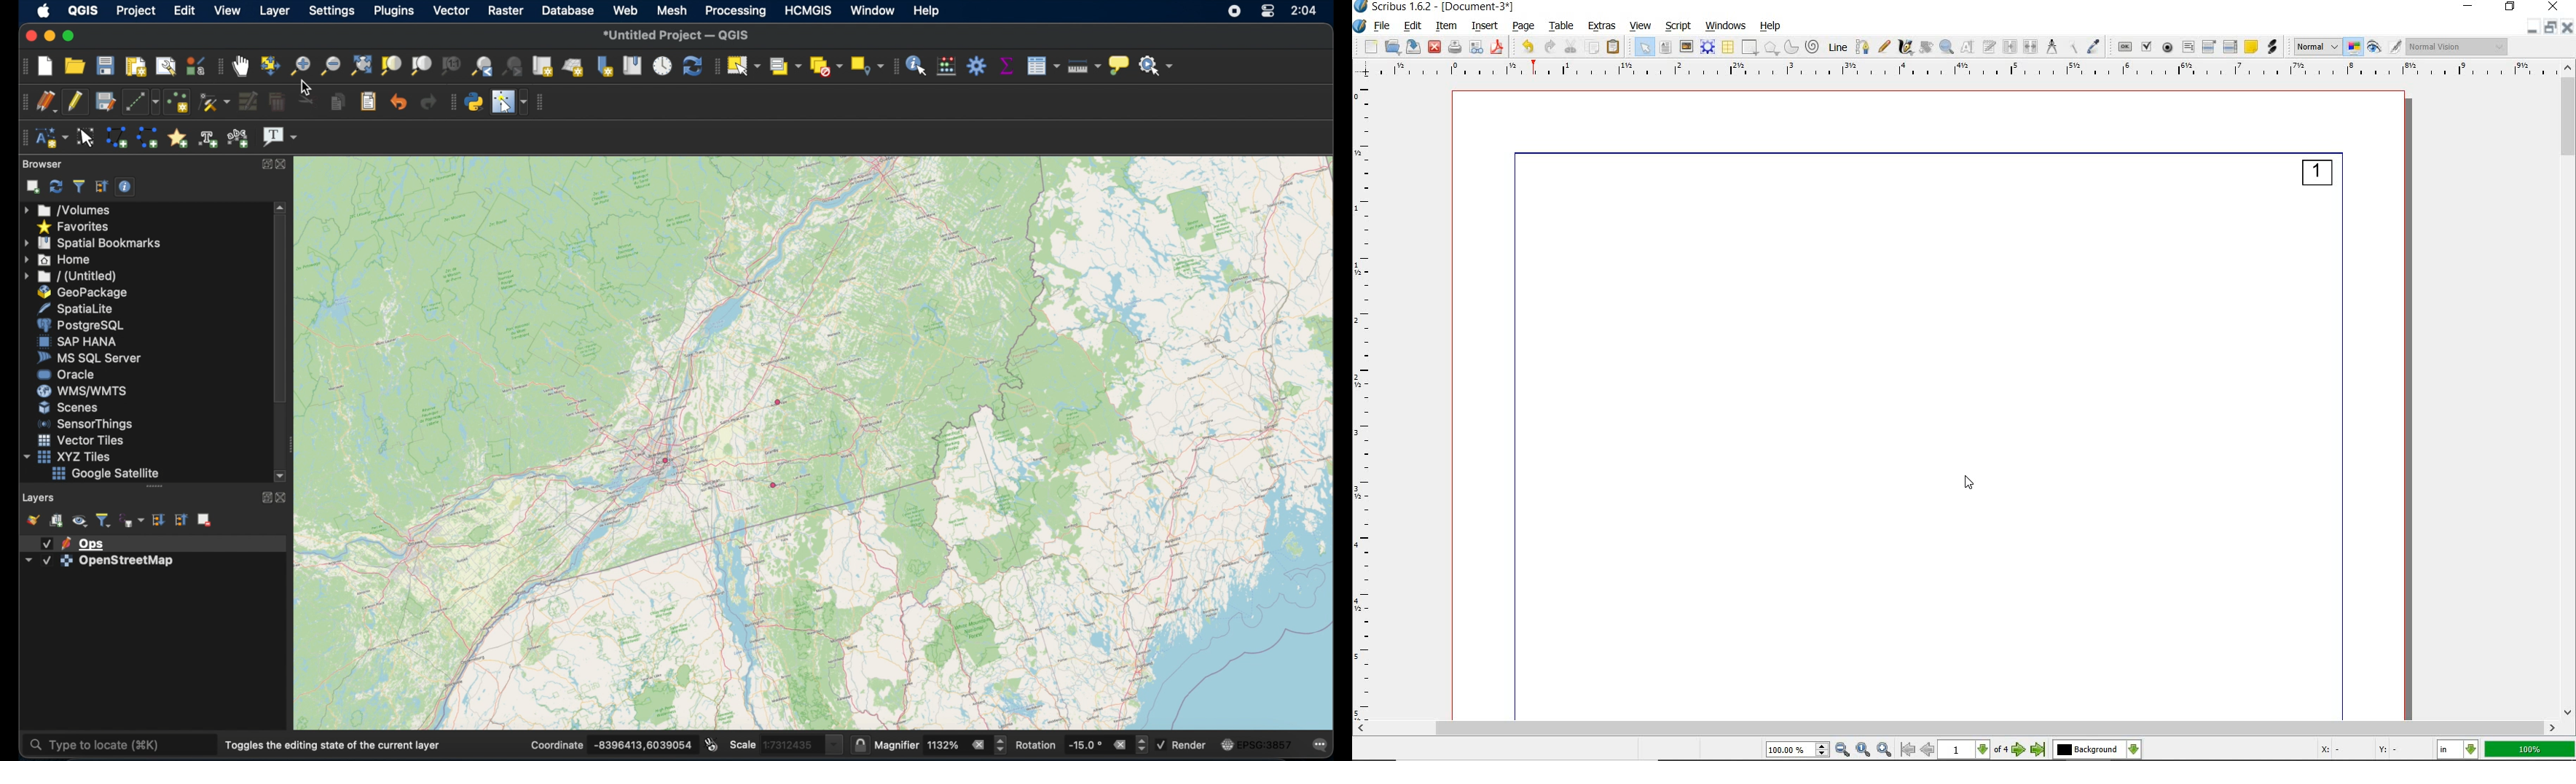  What do you see at coordinates (1084, 66) in the screenshot?
I see `measure line` at bounding box center [1084, 66].